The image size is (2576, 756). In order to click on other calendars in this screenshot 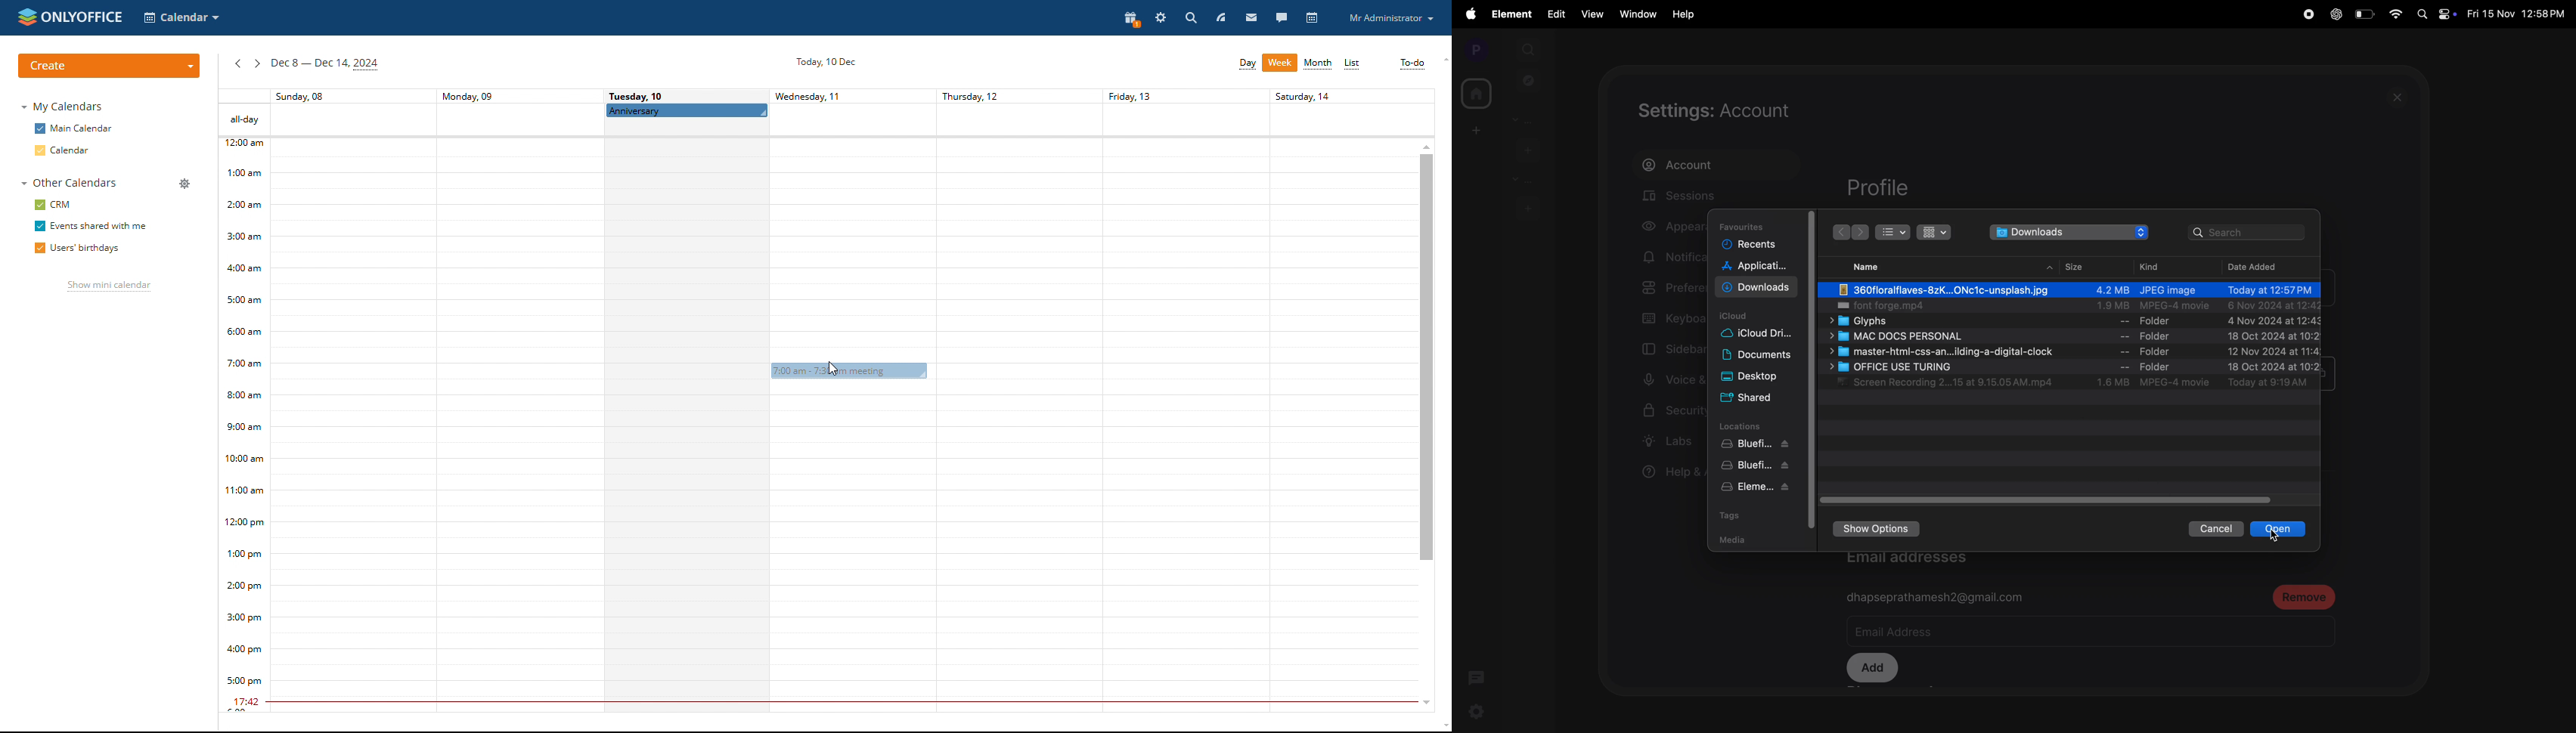, I will do `click(67, 184)`.